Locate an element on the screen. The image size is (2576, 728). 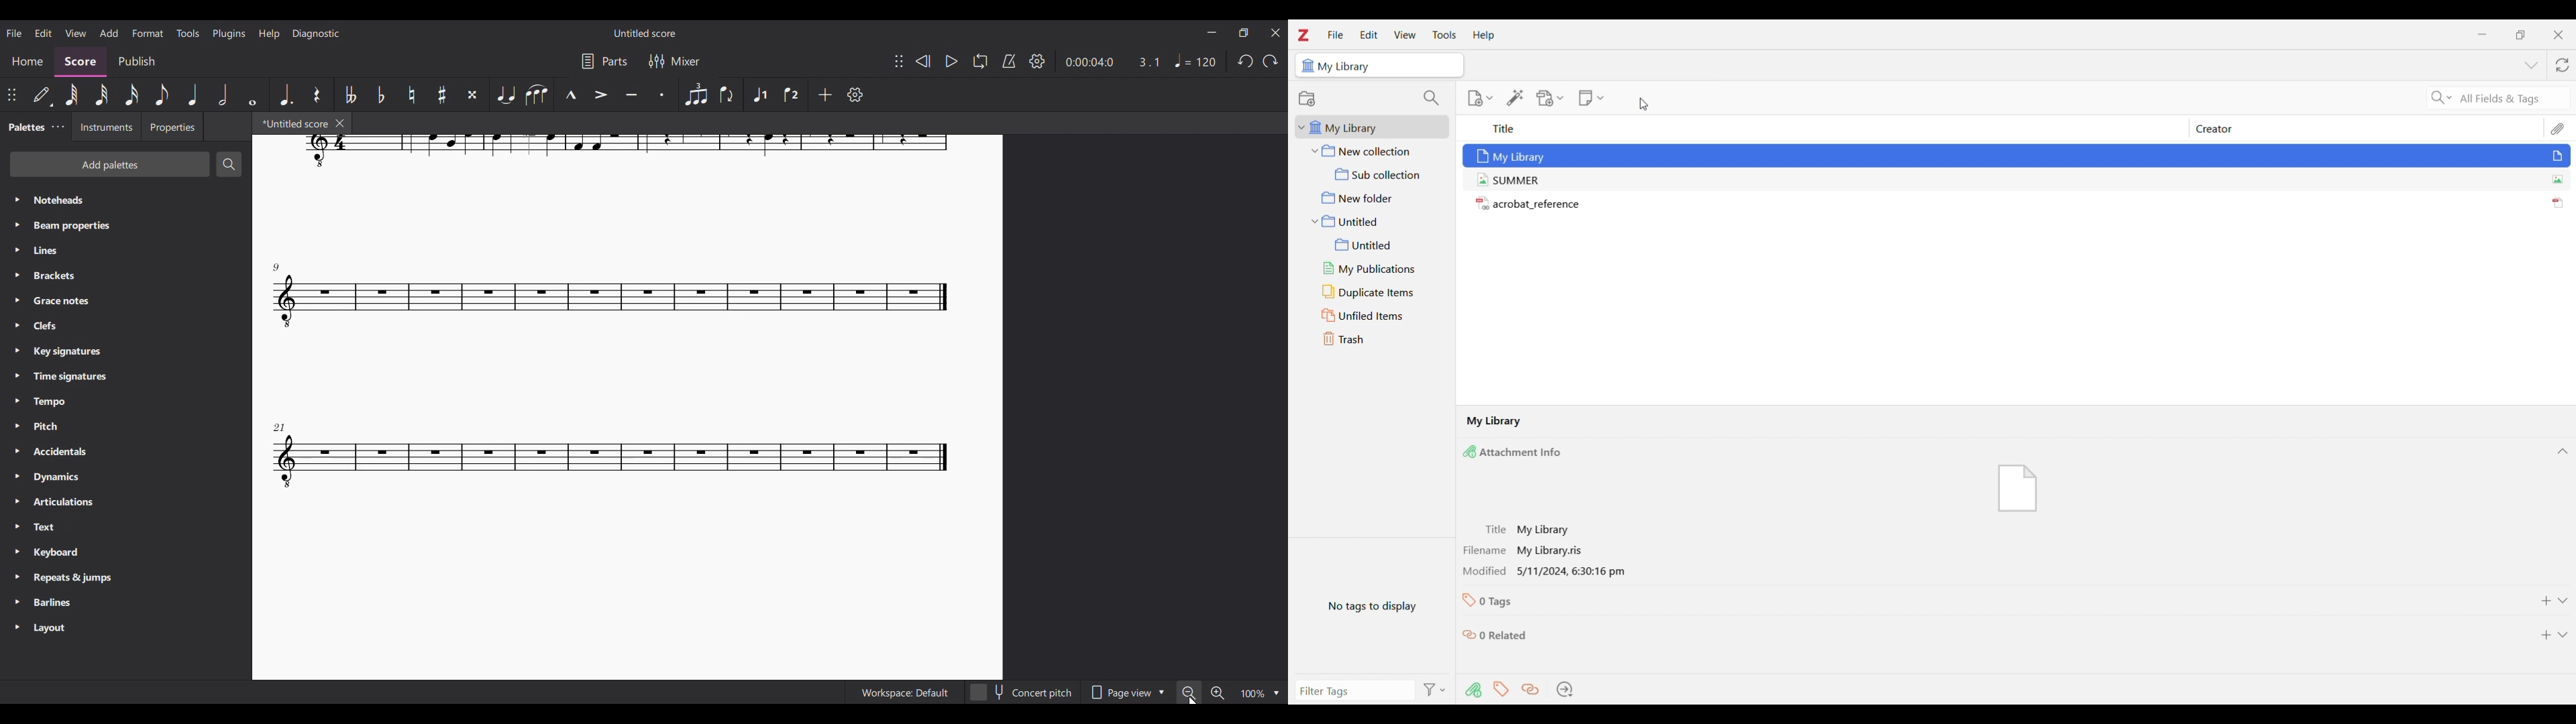
Minimize is located at coordinates (2482, 34).